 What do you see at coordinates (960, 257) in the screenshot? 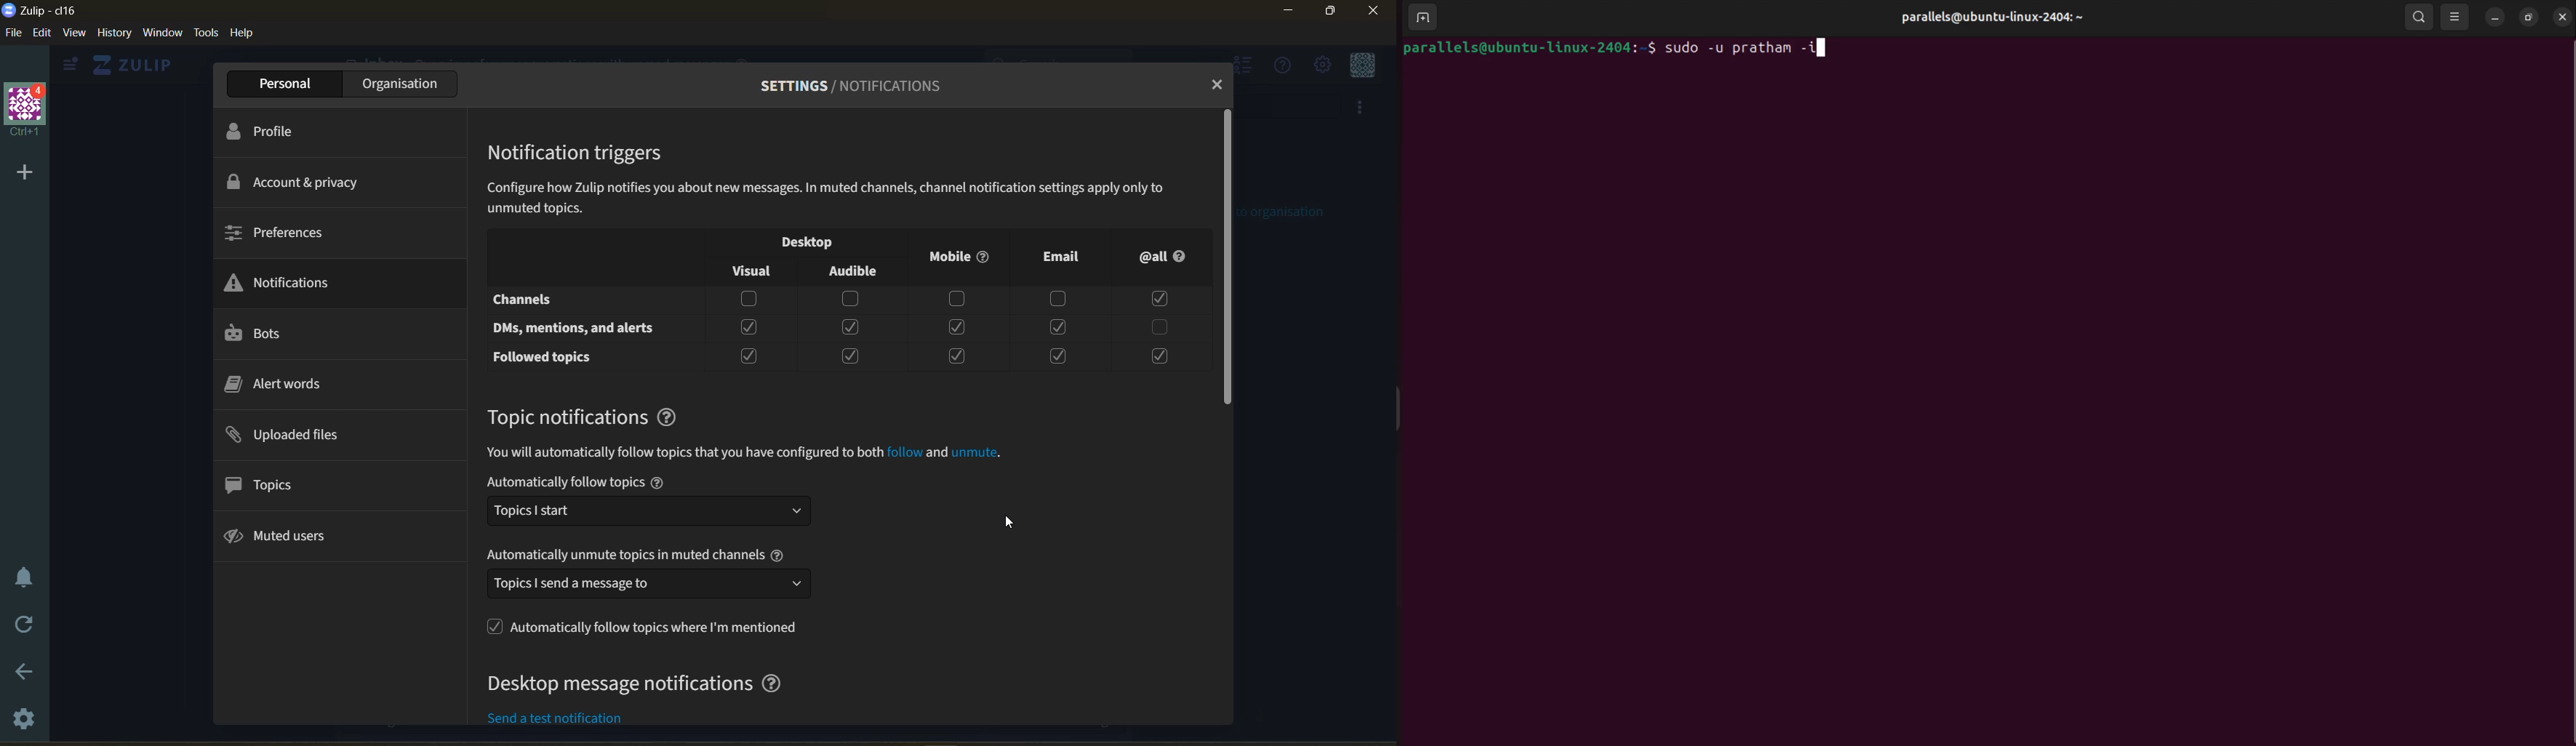
I see `Mobile` at bounding box center [960, 257].